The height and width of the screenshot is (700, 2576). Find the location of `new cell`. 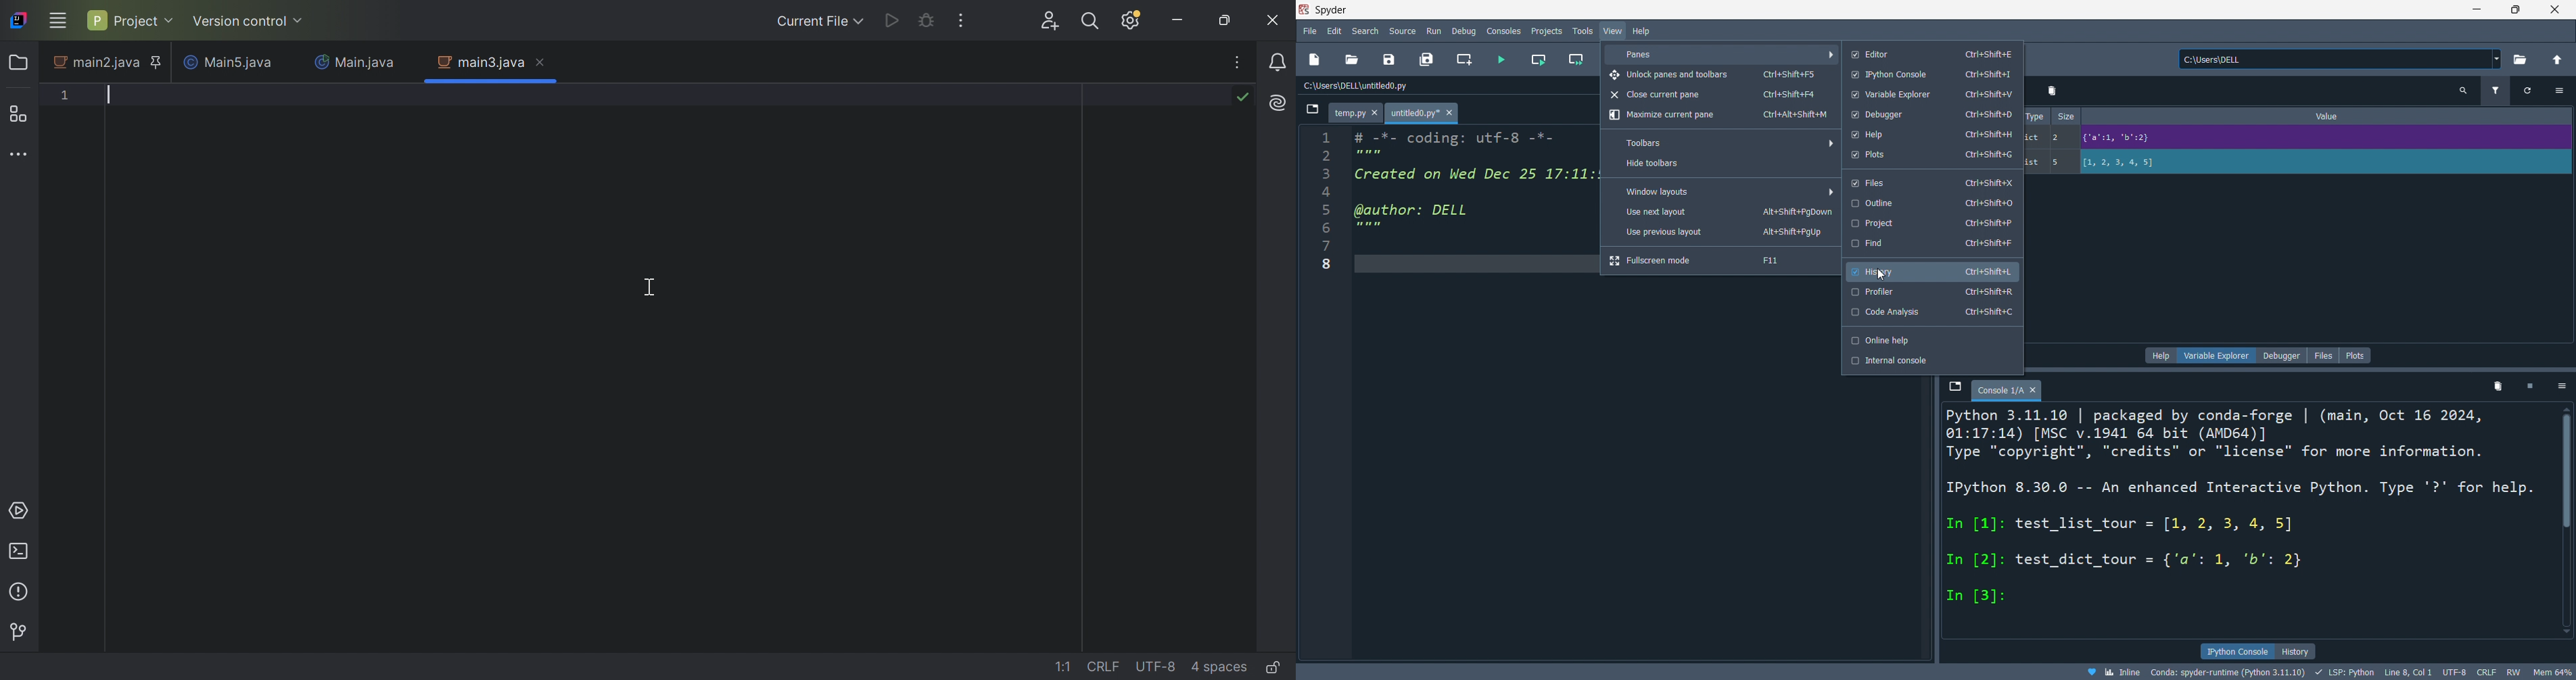

new cell is located at coordinates (1463, 60).